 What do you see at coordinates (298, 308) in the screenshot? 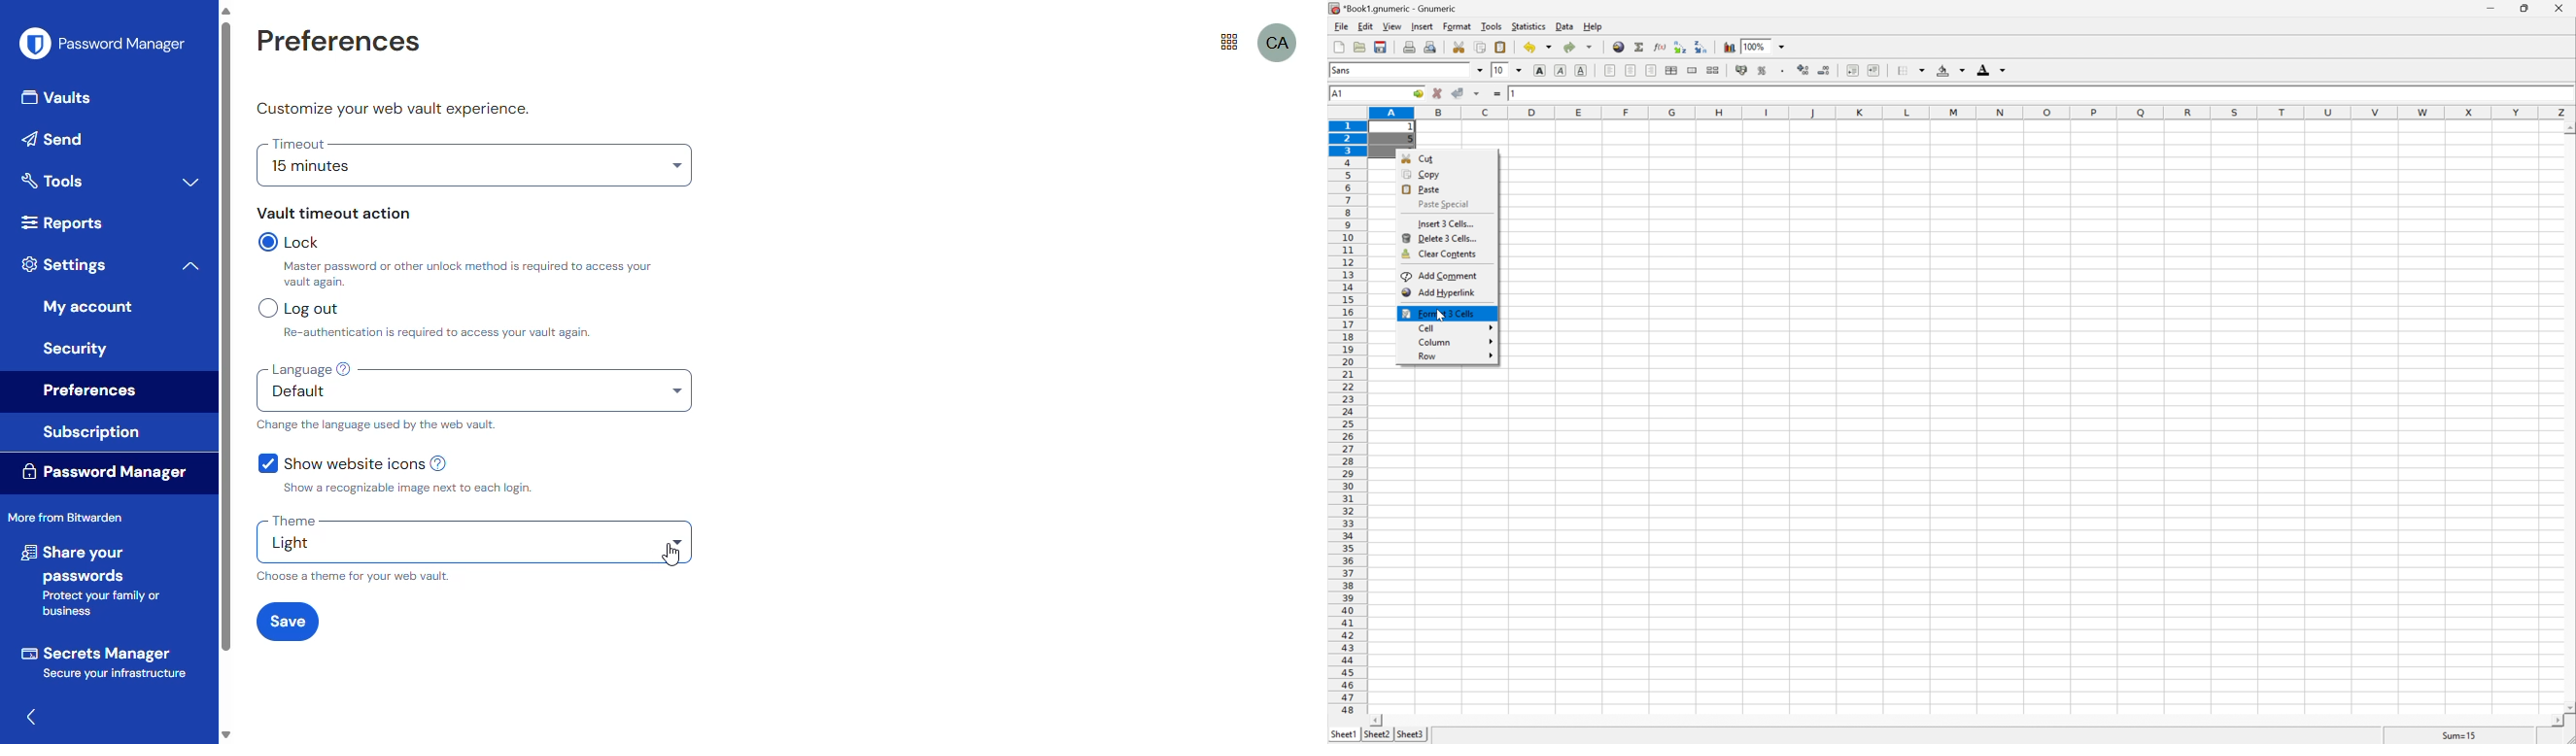
I see `log out` at bounding box center [298, 308].